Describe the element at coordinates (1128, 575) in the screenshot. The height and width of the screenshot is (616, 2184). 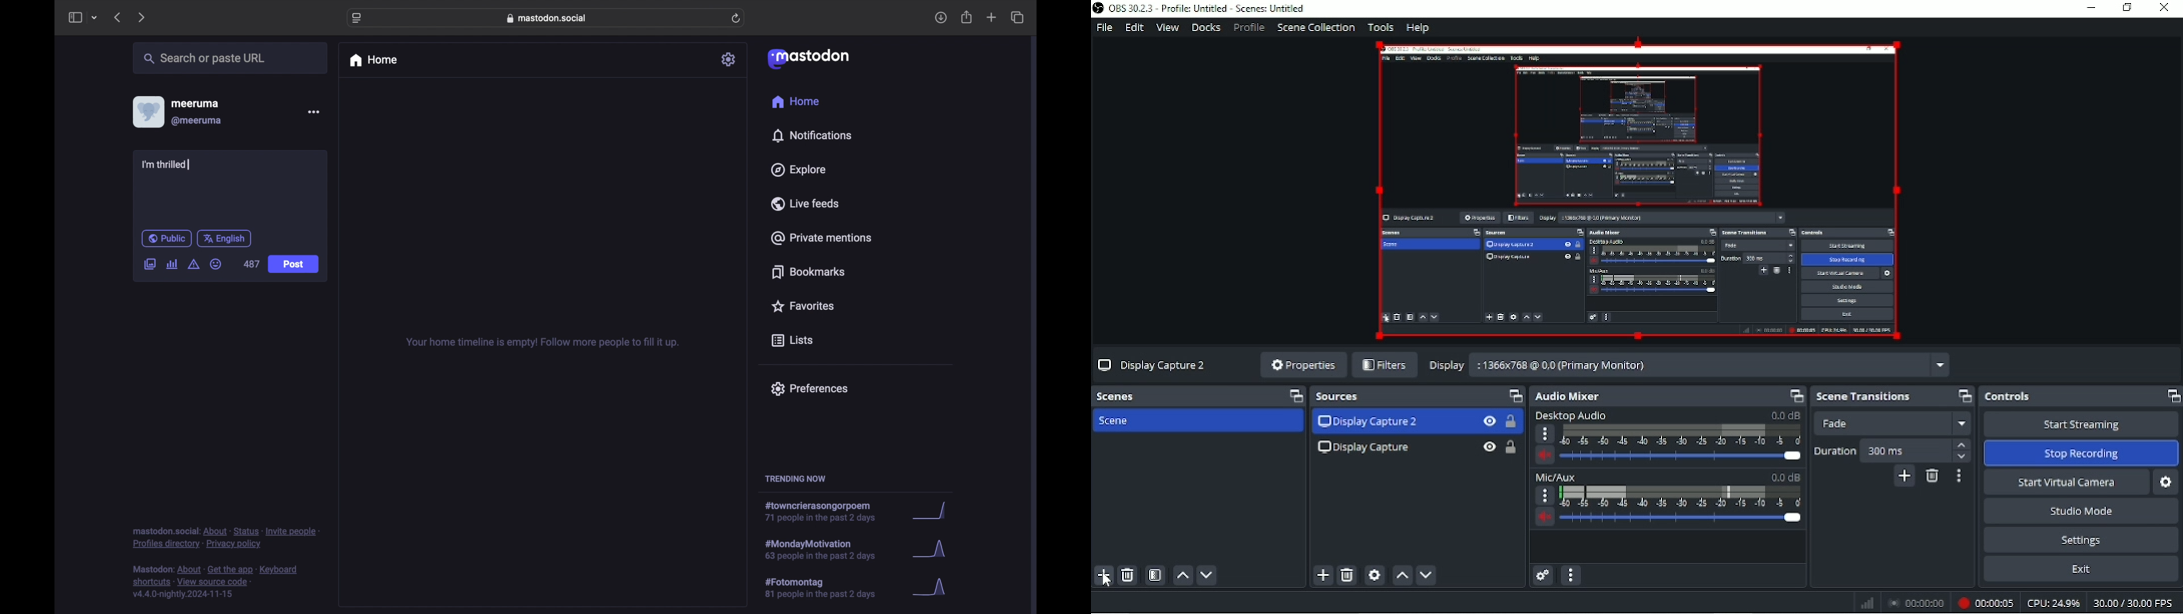
I see `Remove selected scene` at that location.